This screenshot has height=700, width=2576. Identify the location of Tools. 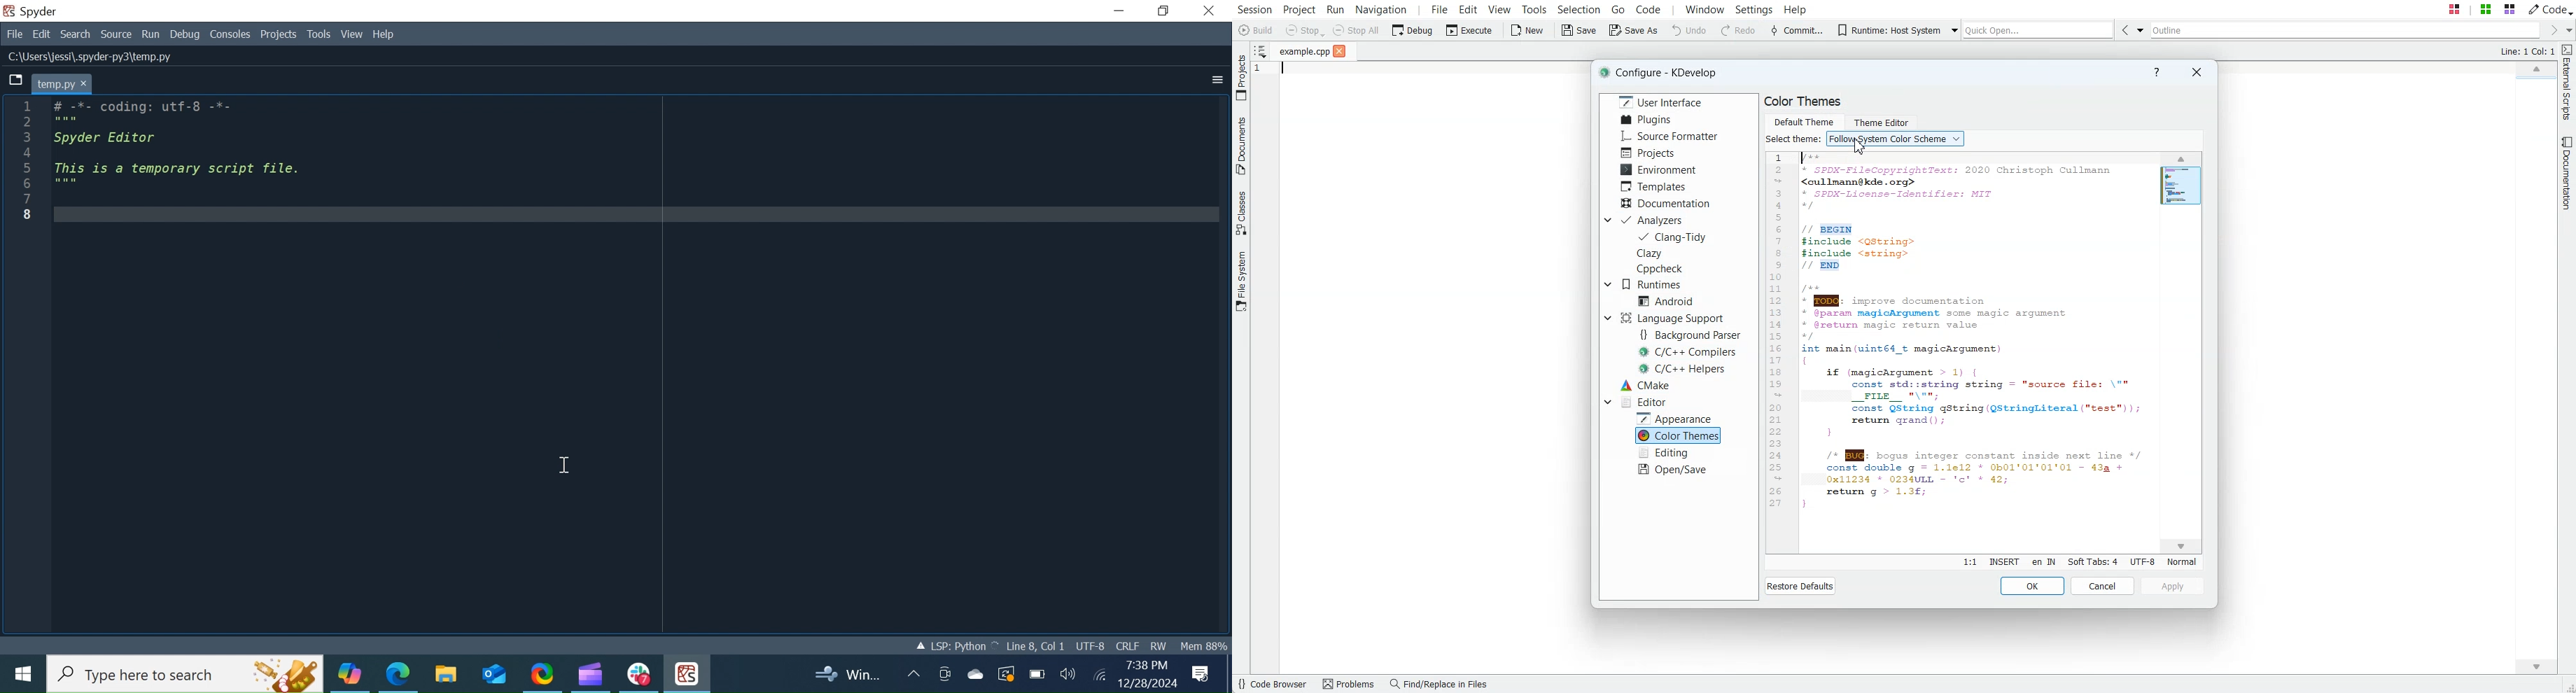
(320, 35).